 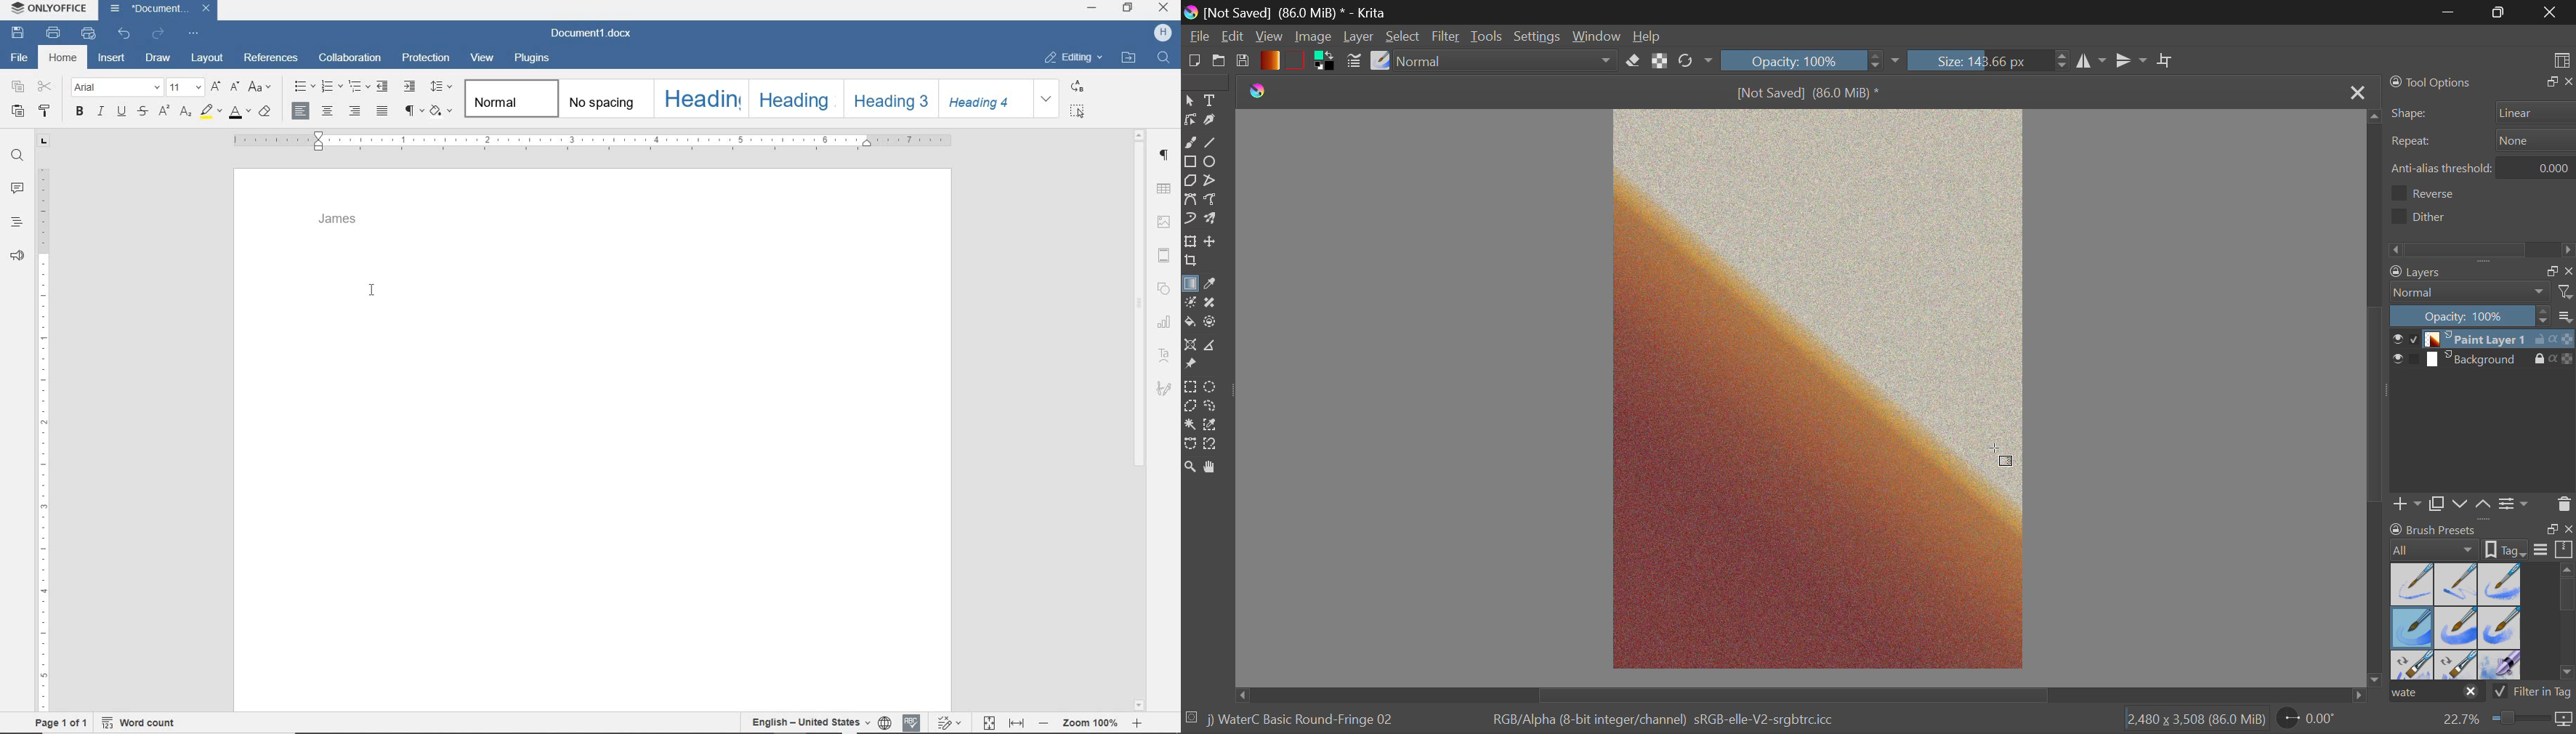 What do you see at coordinates (413, 110) in the screenshot?
I see `nonprinting characters` at bounding box center [413, 110].